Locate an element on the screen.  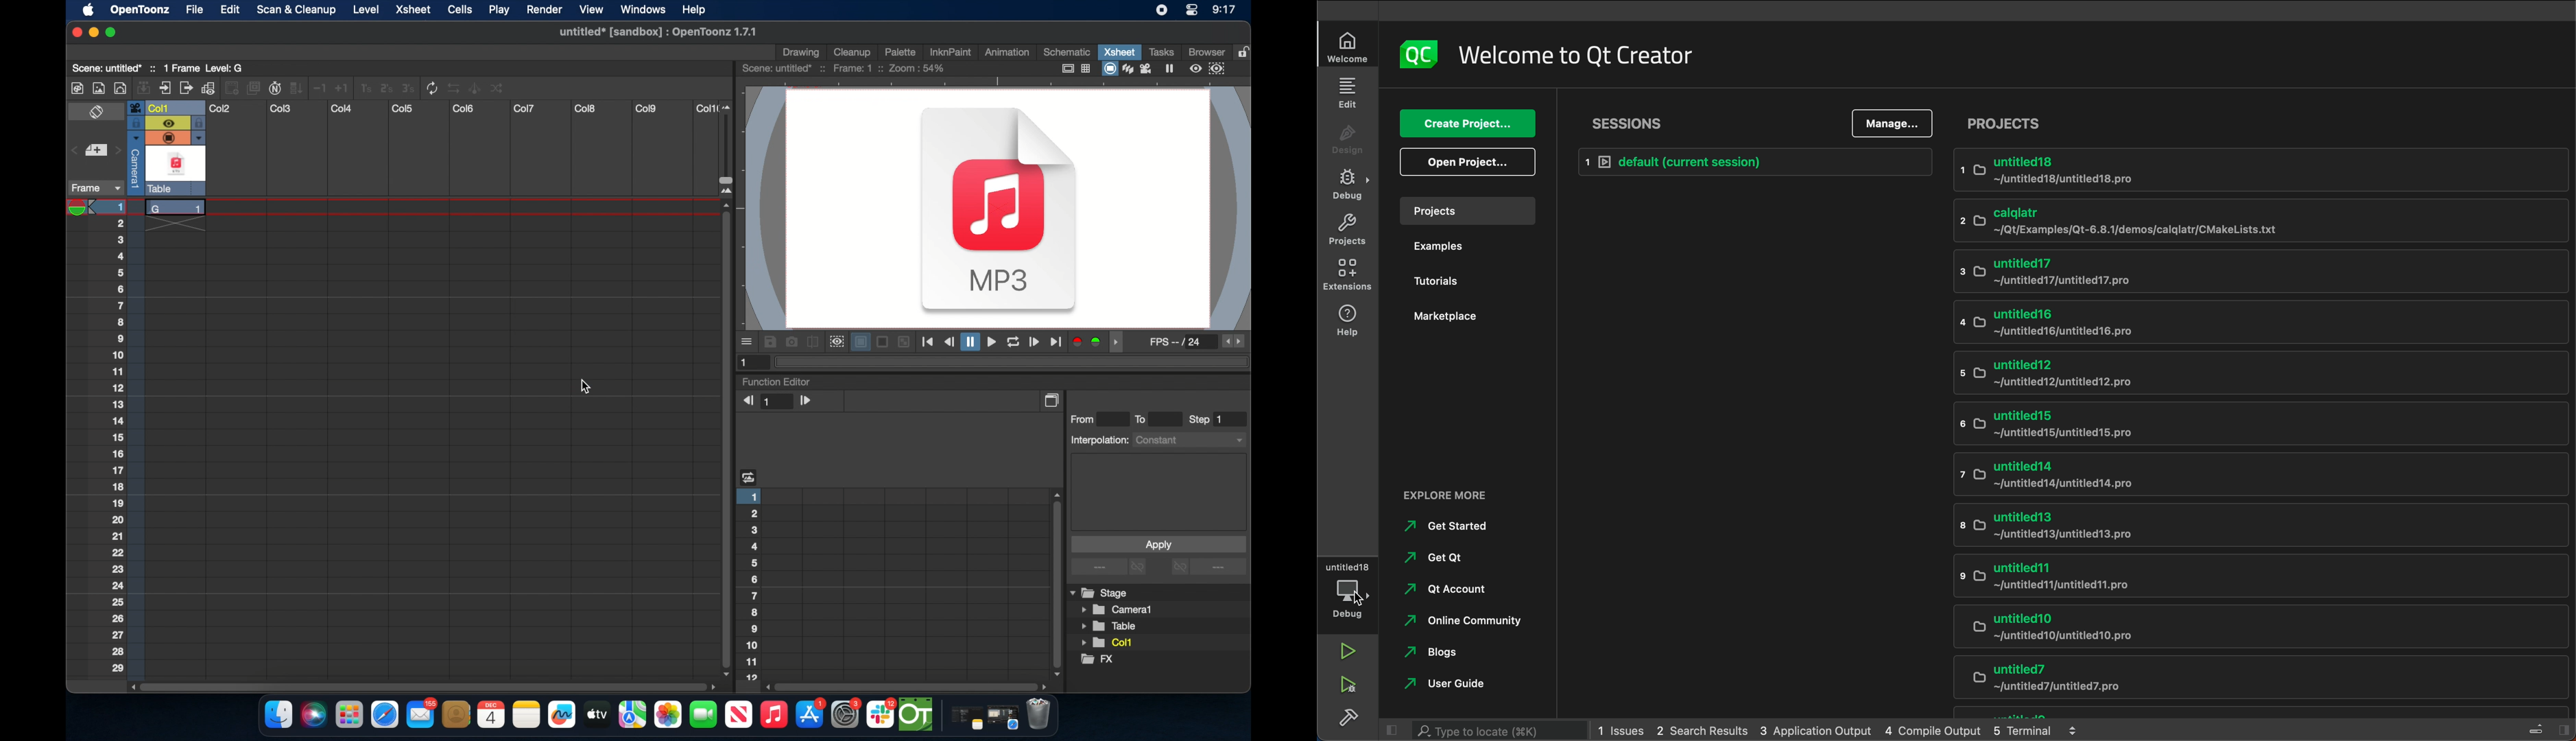
color channels is located at coordinates (1088, 341).